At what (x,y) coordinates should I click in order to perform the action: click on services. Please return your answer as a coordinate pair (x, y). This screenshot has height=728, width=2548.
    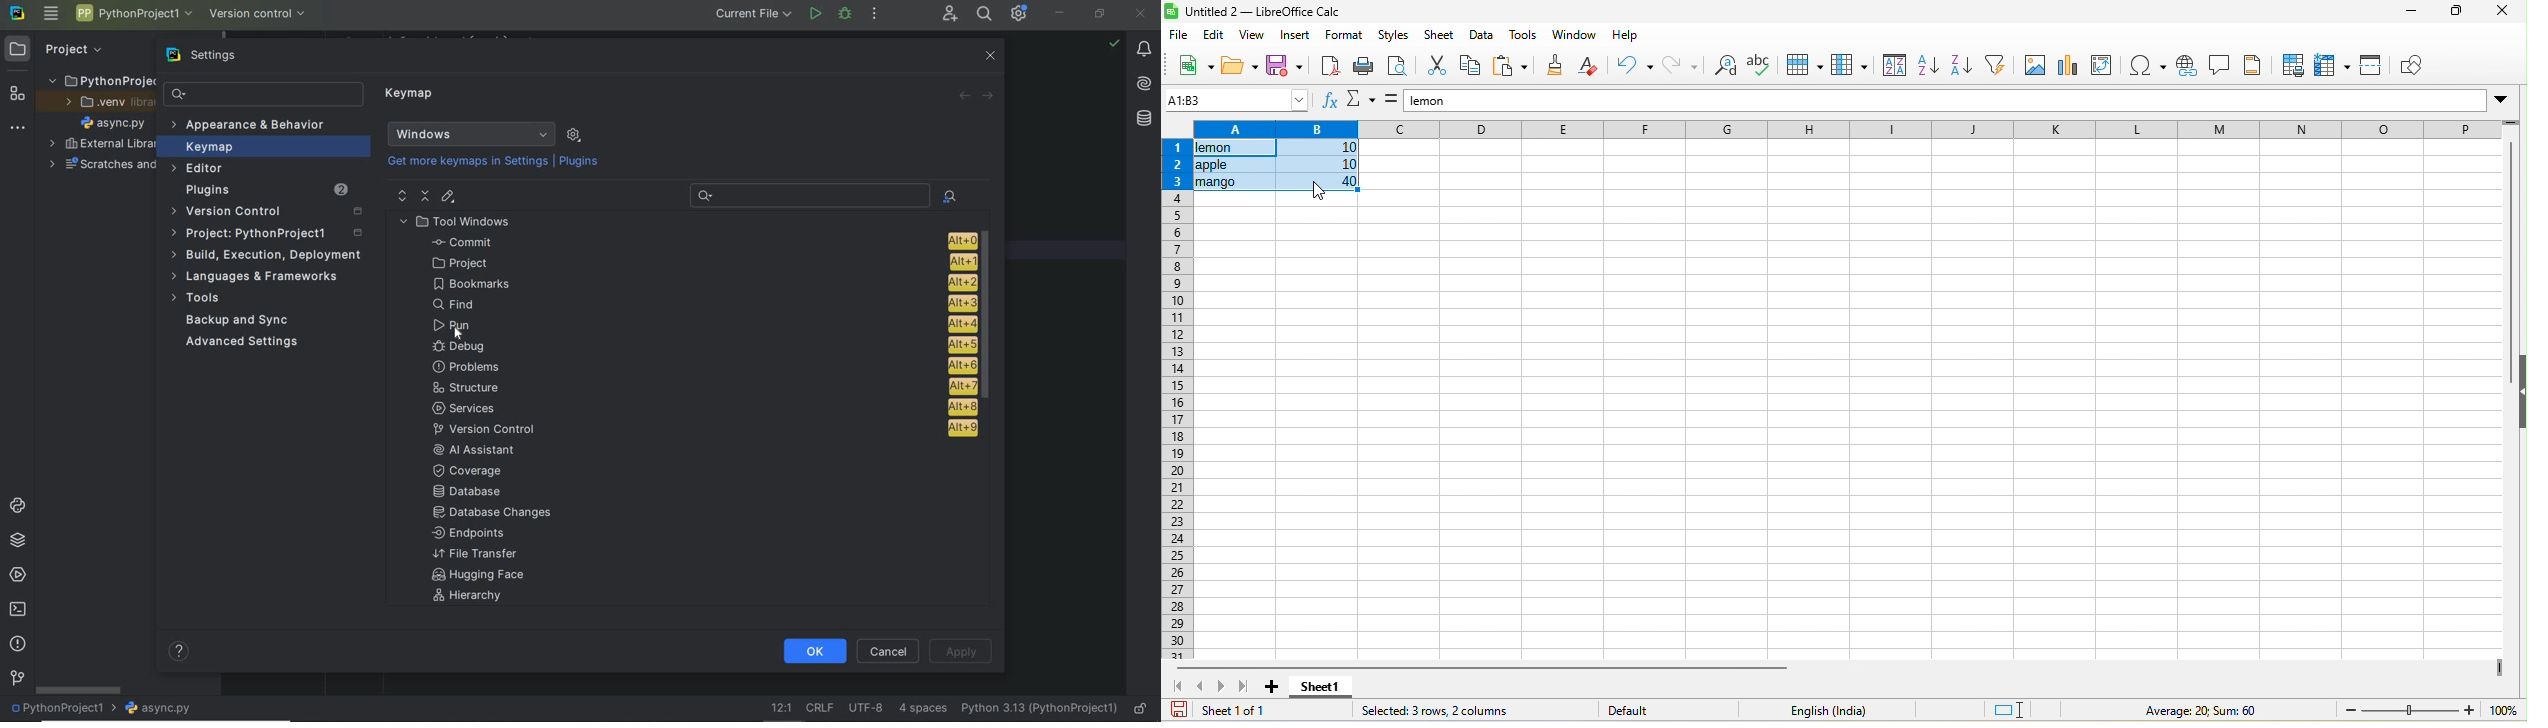
    Looking at the image, I should click on (15, 575).